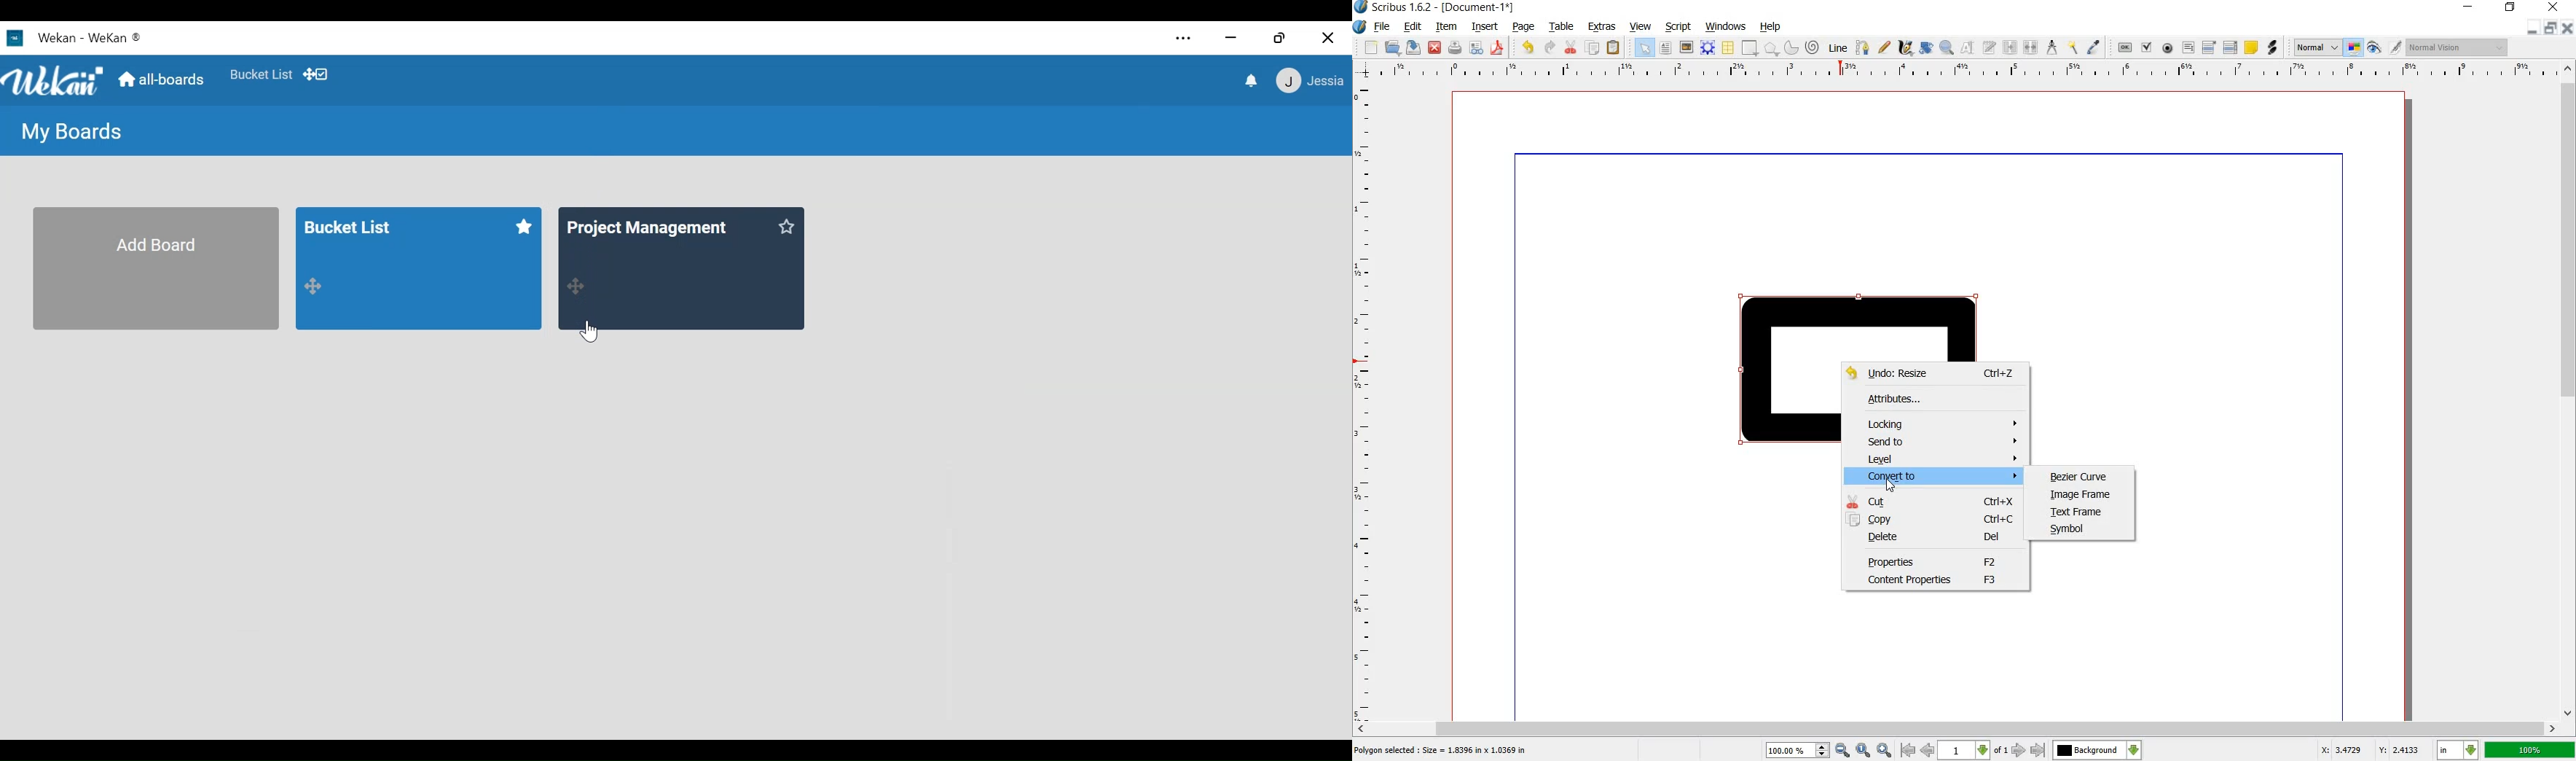 The image size is (2576, 784). What do you see at coordinates (1941, 477) in the screenshot?
I see `CONVERT TO` at bounding box center [1941, 477].